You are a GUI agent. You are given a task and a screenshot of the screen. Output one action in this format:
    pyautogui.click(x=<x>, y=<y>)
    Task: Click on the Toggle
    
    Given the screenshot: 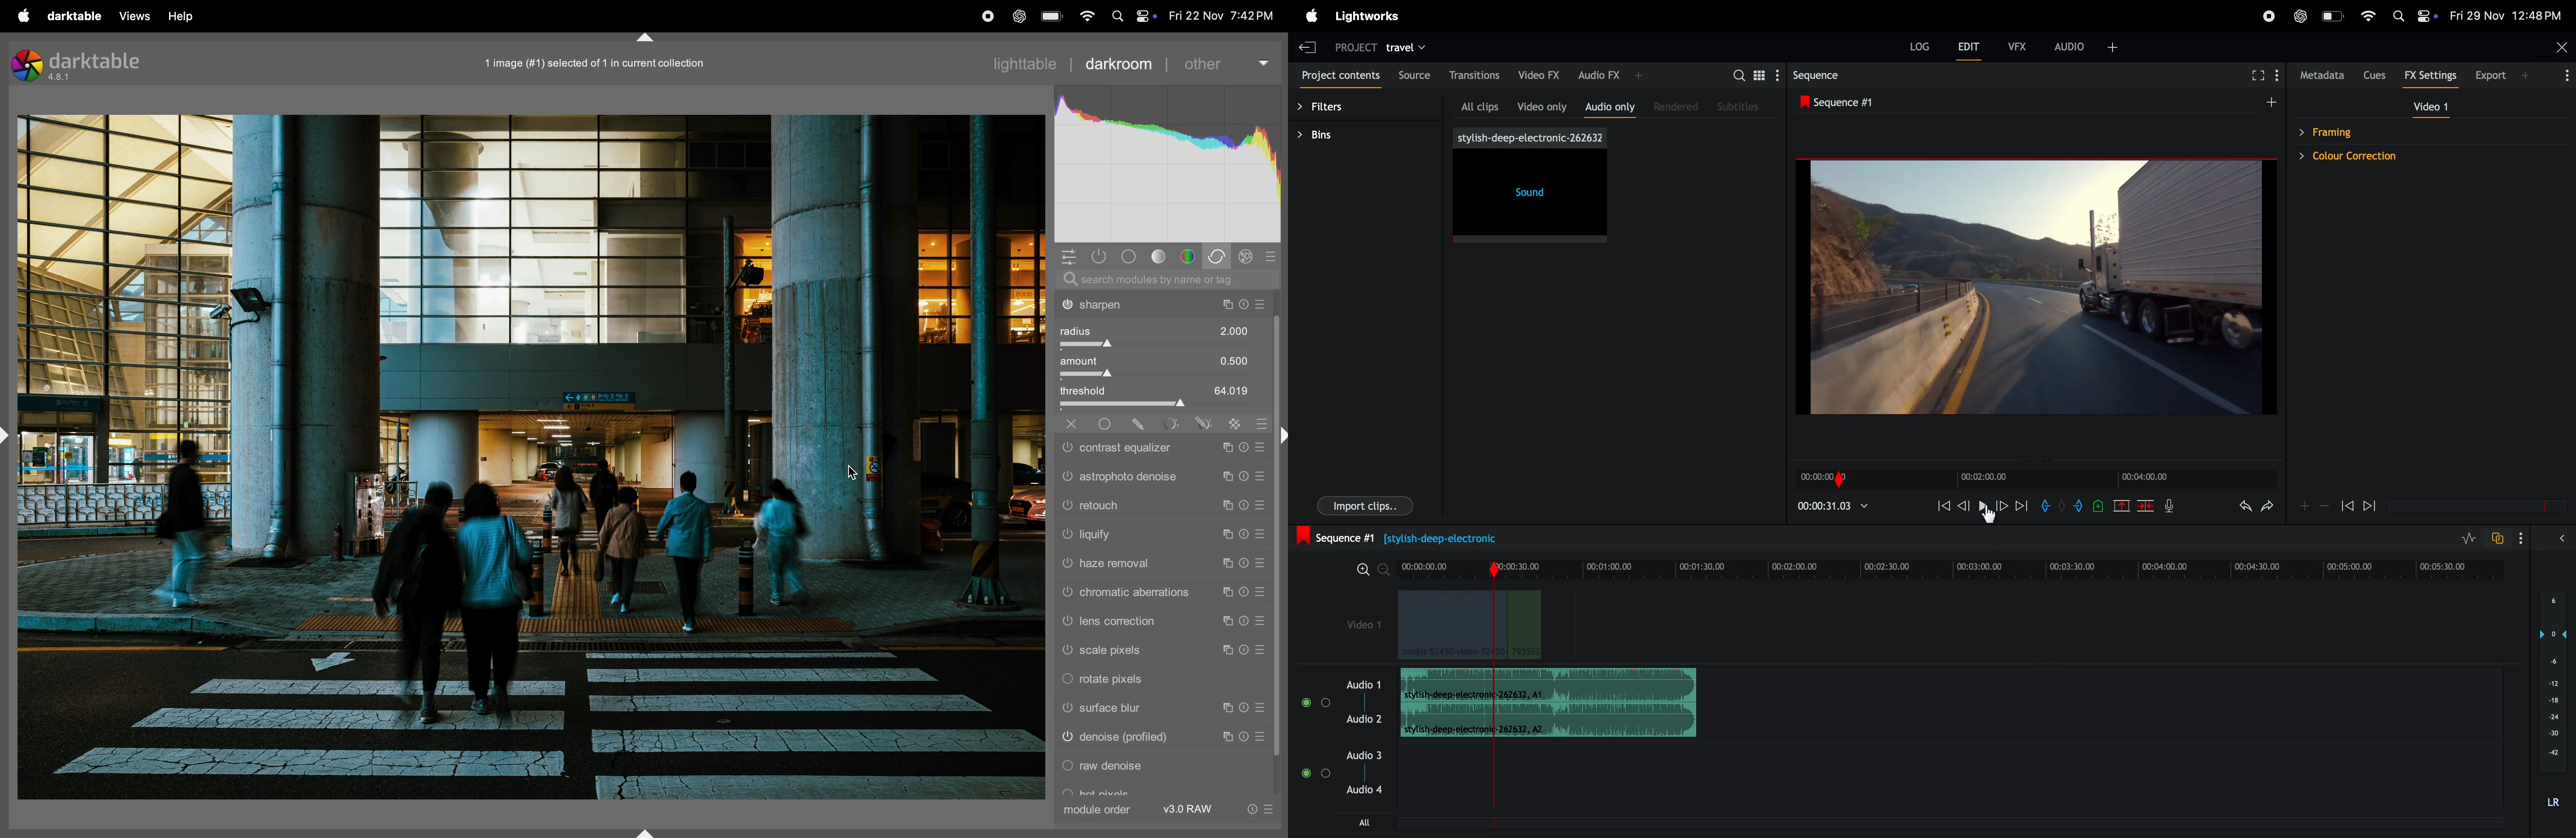 What is the action you would take?
    pyautogui.click(x=1306, y=703)
    